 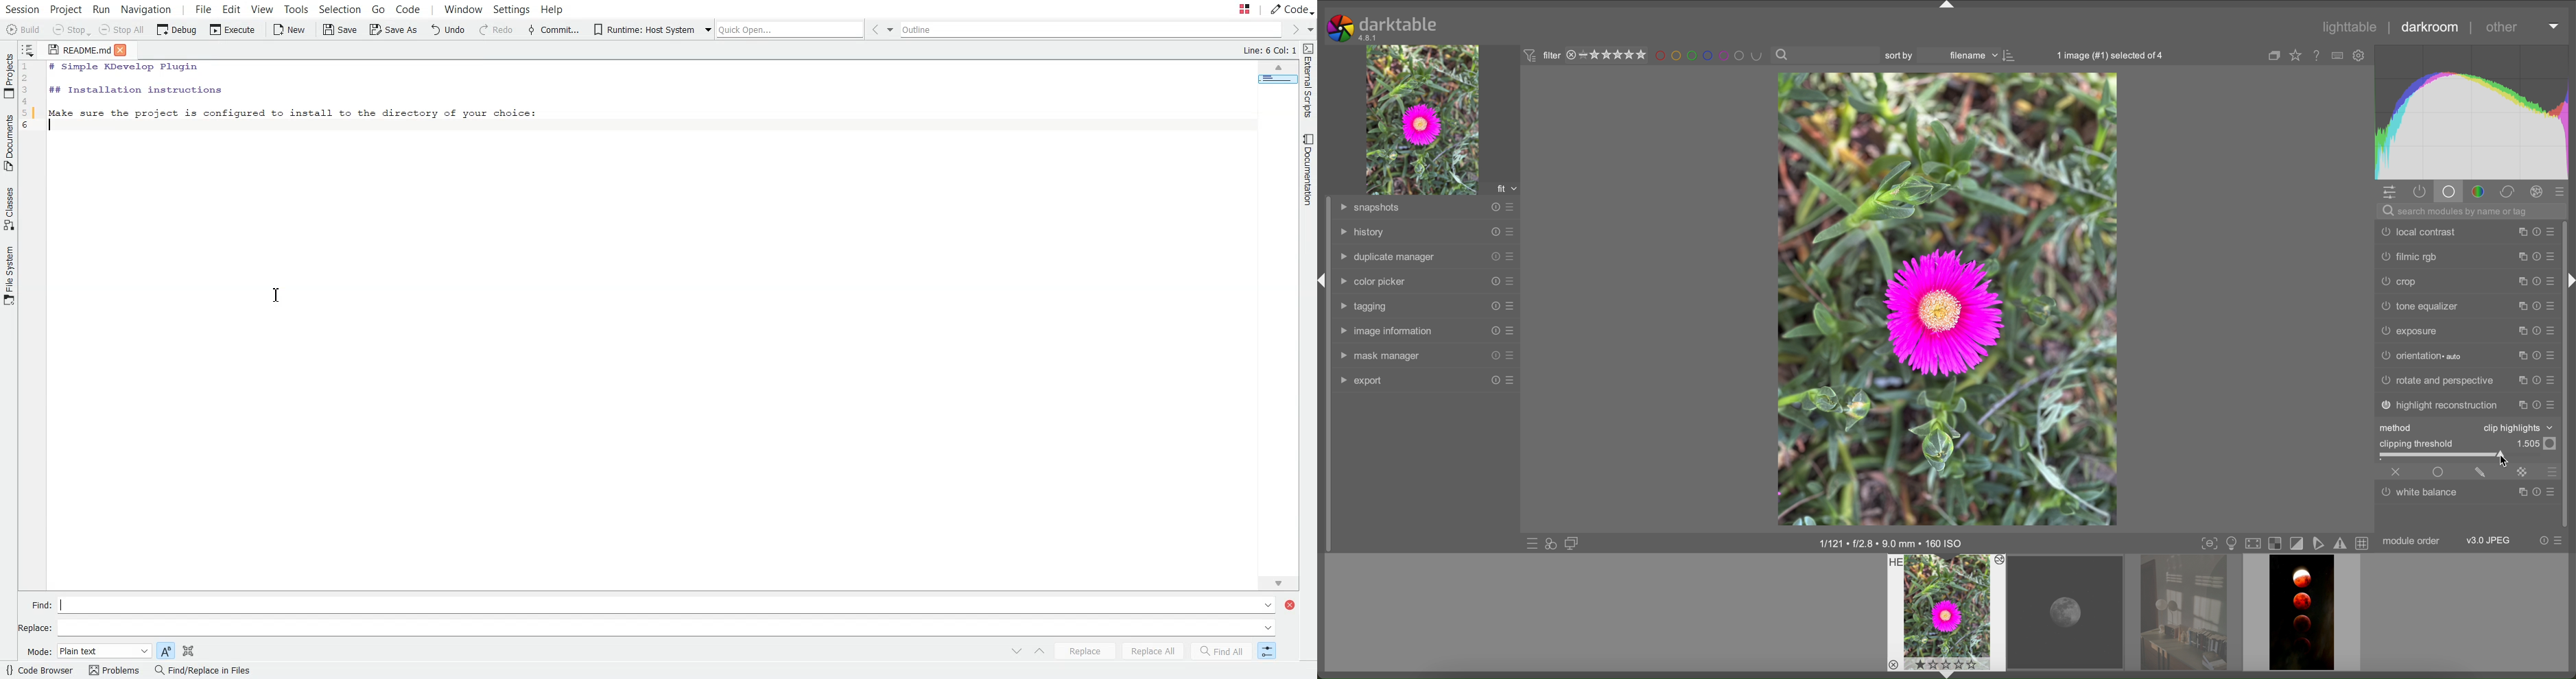 What do you see at coordinates (2409, 330) in the screenshot?
I see `exposure` at bounding box center [2409, 330].